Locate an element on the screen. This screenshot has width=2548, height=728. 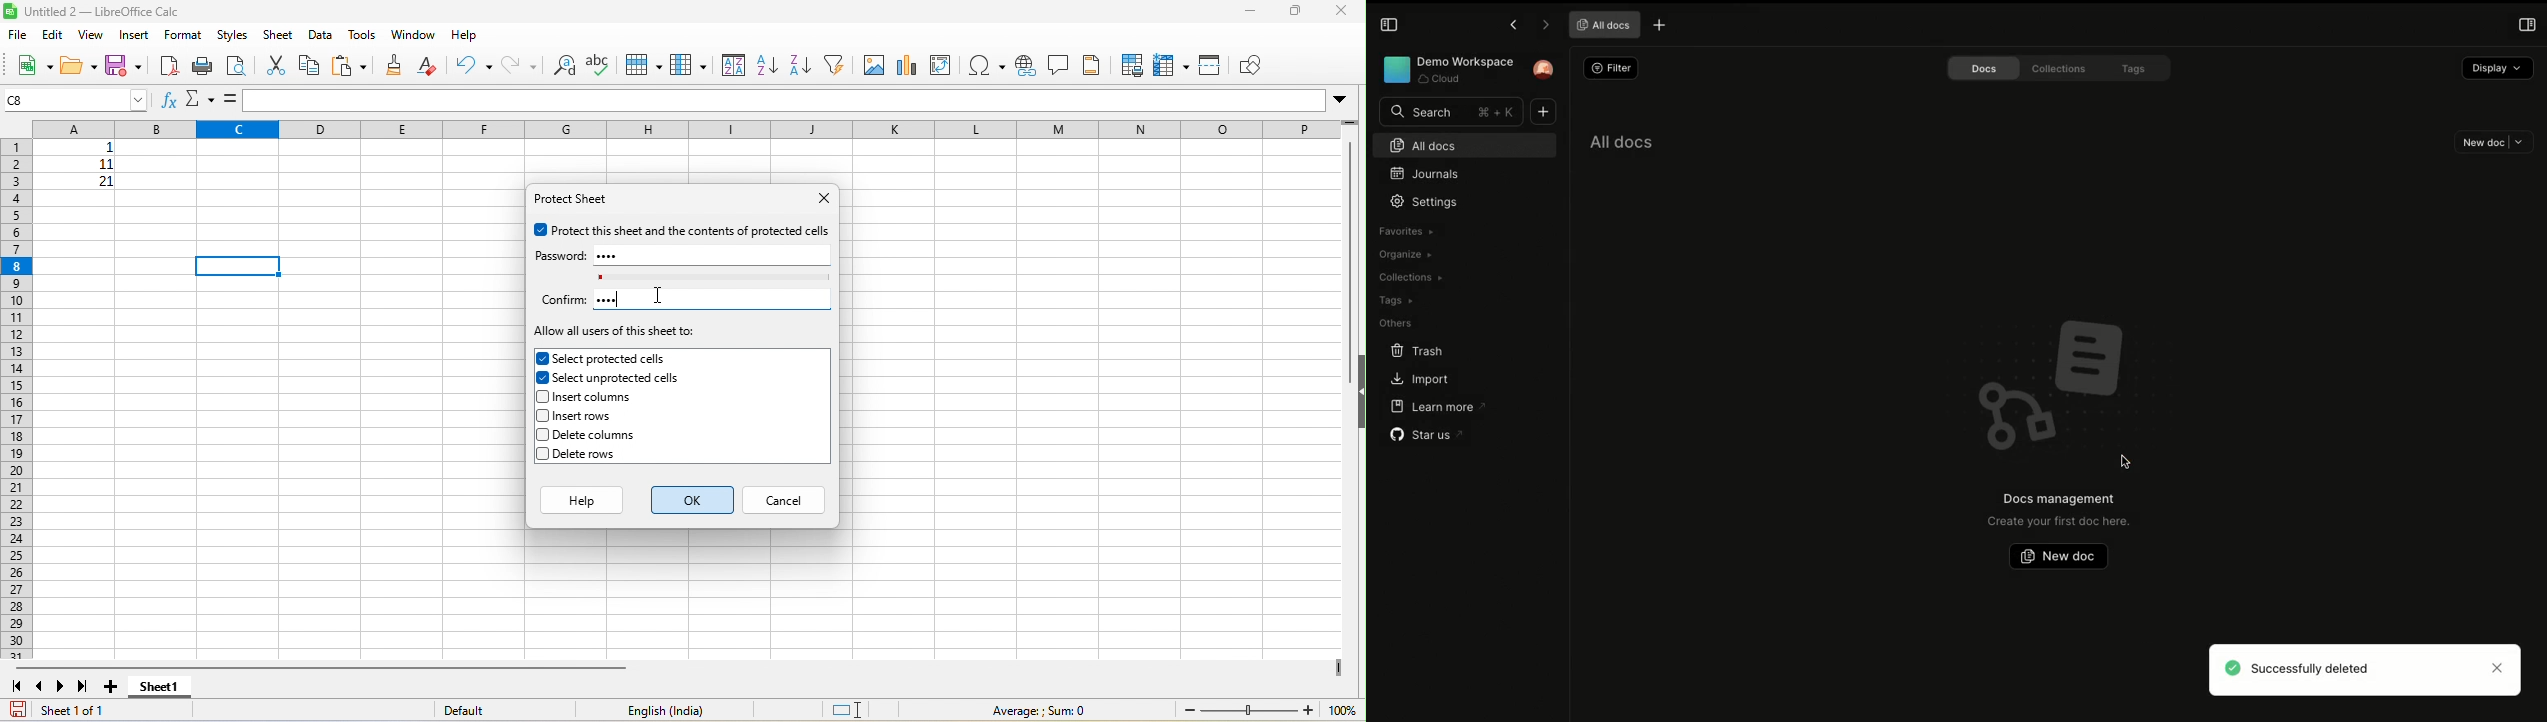
formula bar is located at coordinates (797, 101).